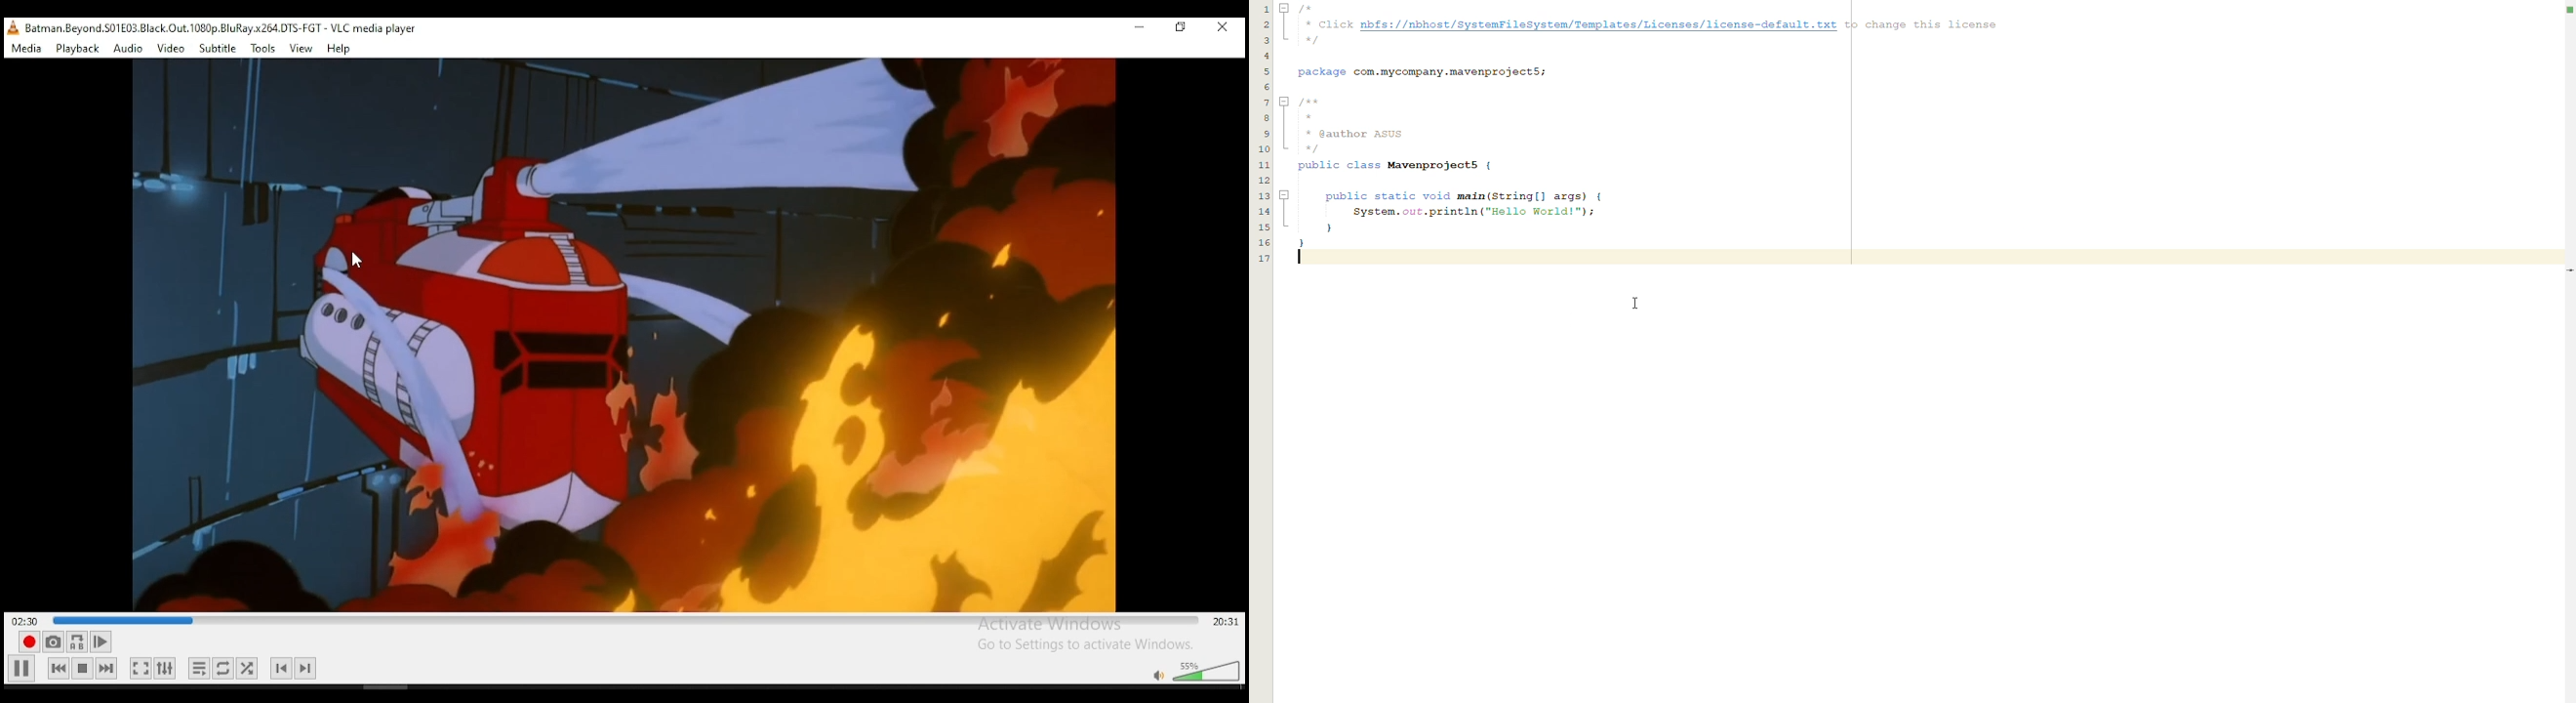 This screenshot has height=728, width=2576. What do you see at coordinates (263, 50) in the screenshot?
I see `tools` at bounding box center [263, 50].